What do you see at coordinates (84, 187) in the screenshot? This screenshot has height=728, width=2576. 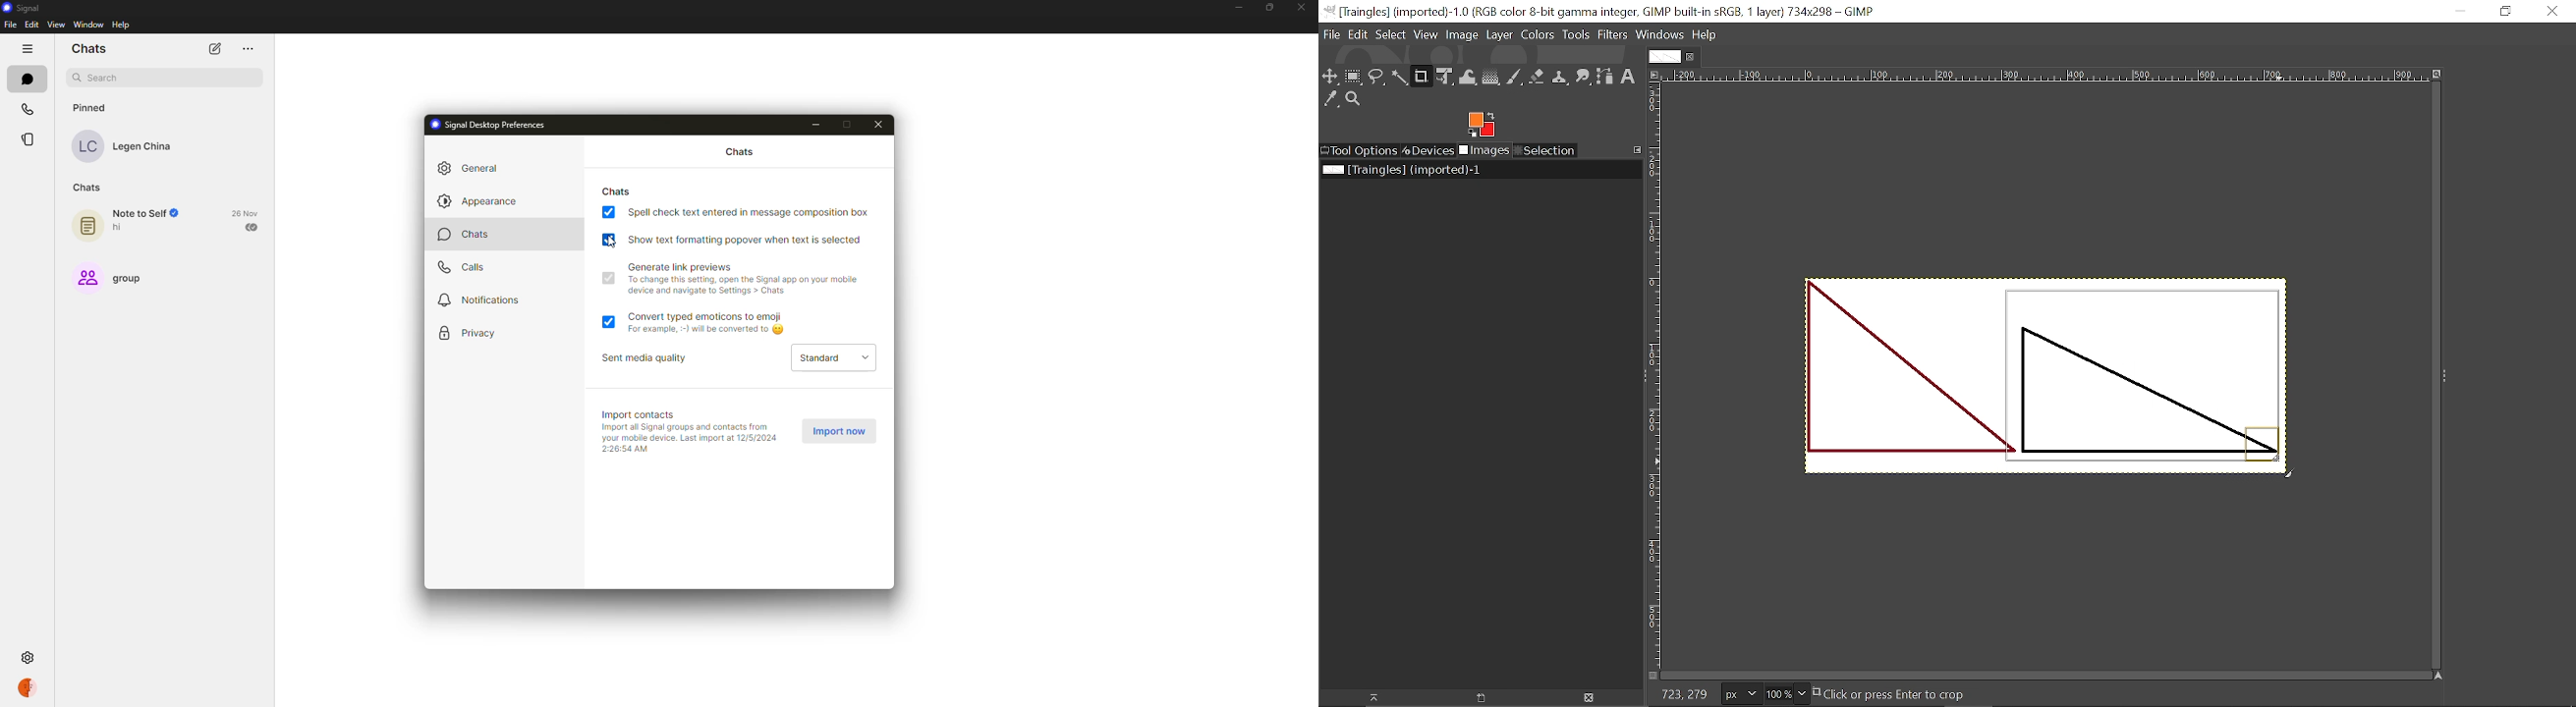 I see `chats` at bounding box center [84, 187].